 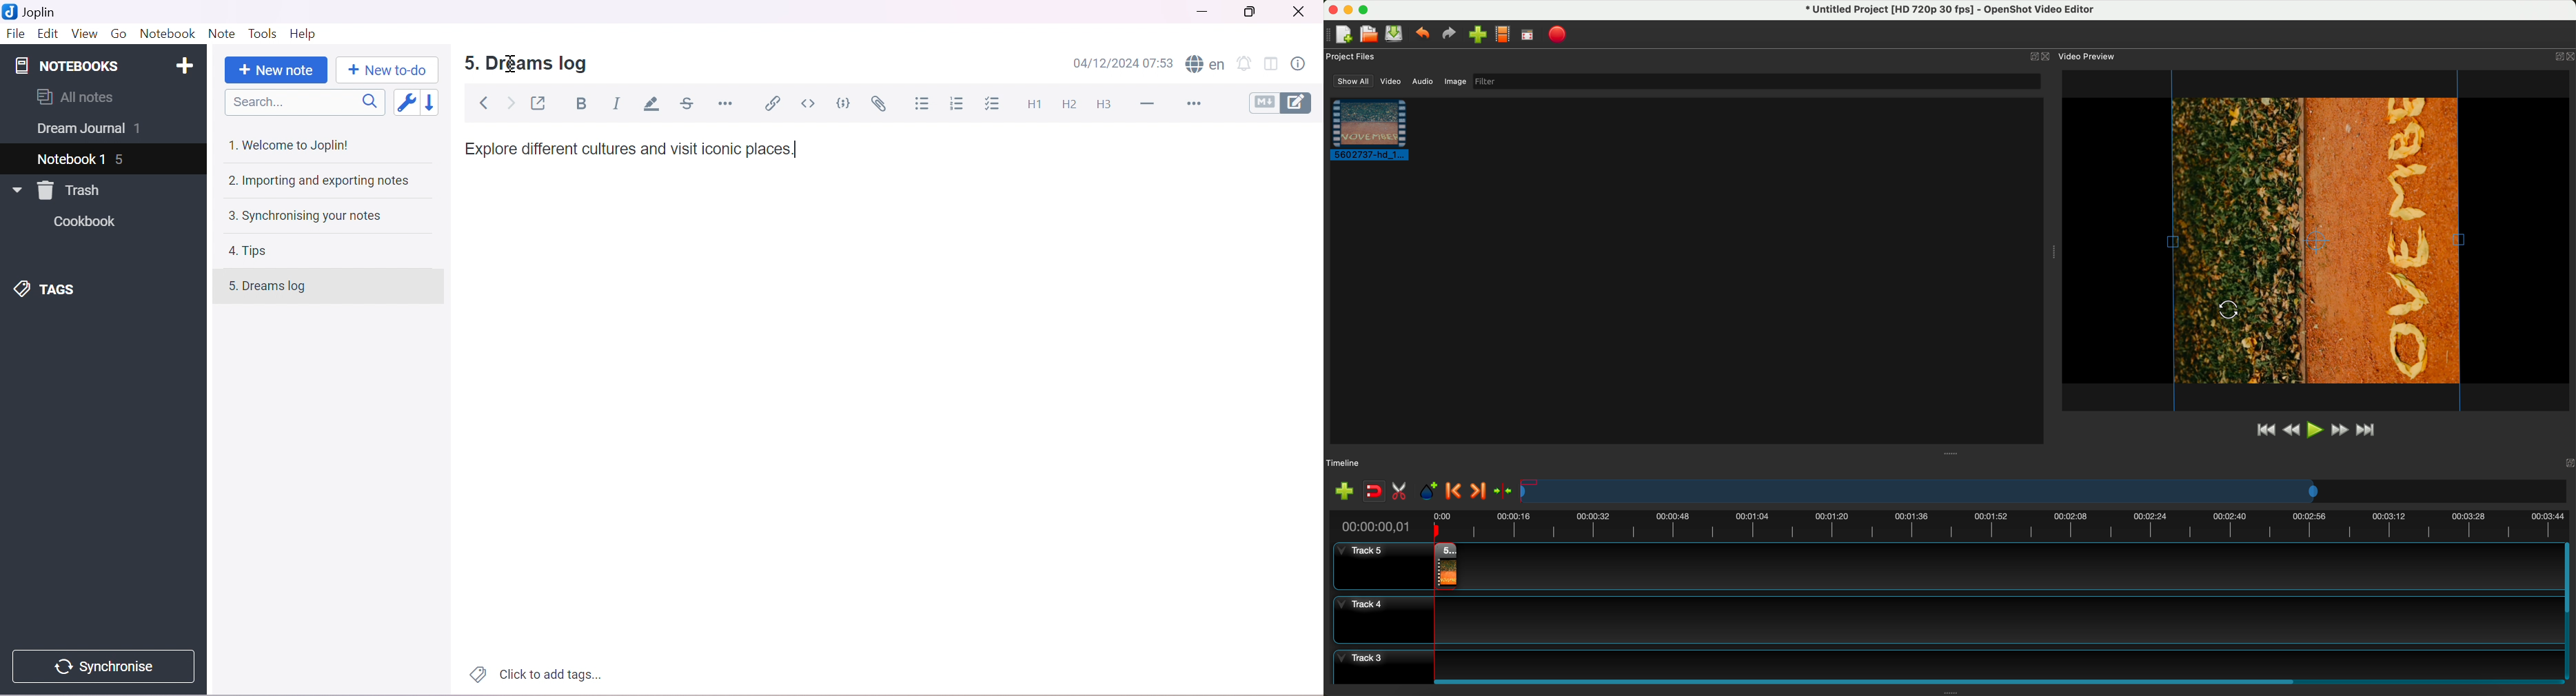 What do you see at coordinates (75, 96) in the screenshot?
I see `All notes` at bounding box center [75, 96].